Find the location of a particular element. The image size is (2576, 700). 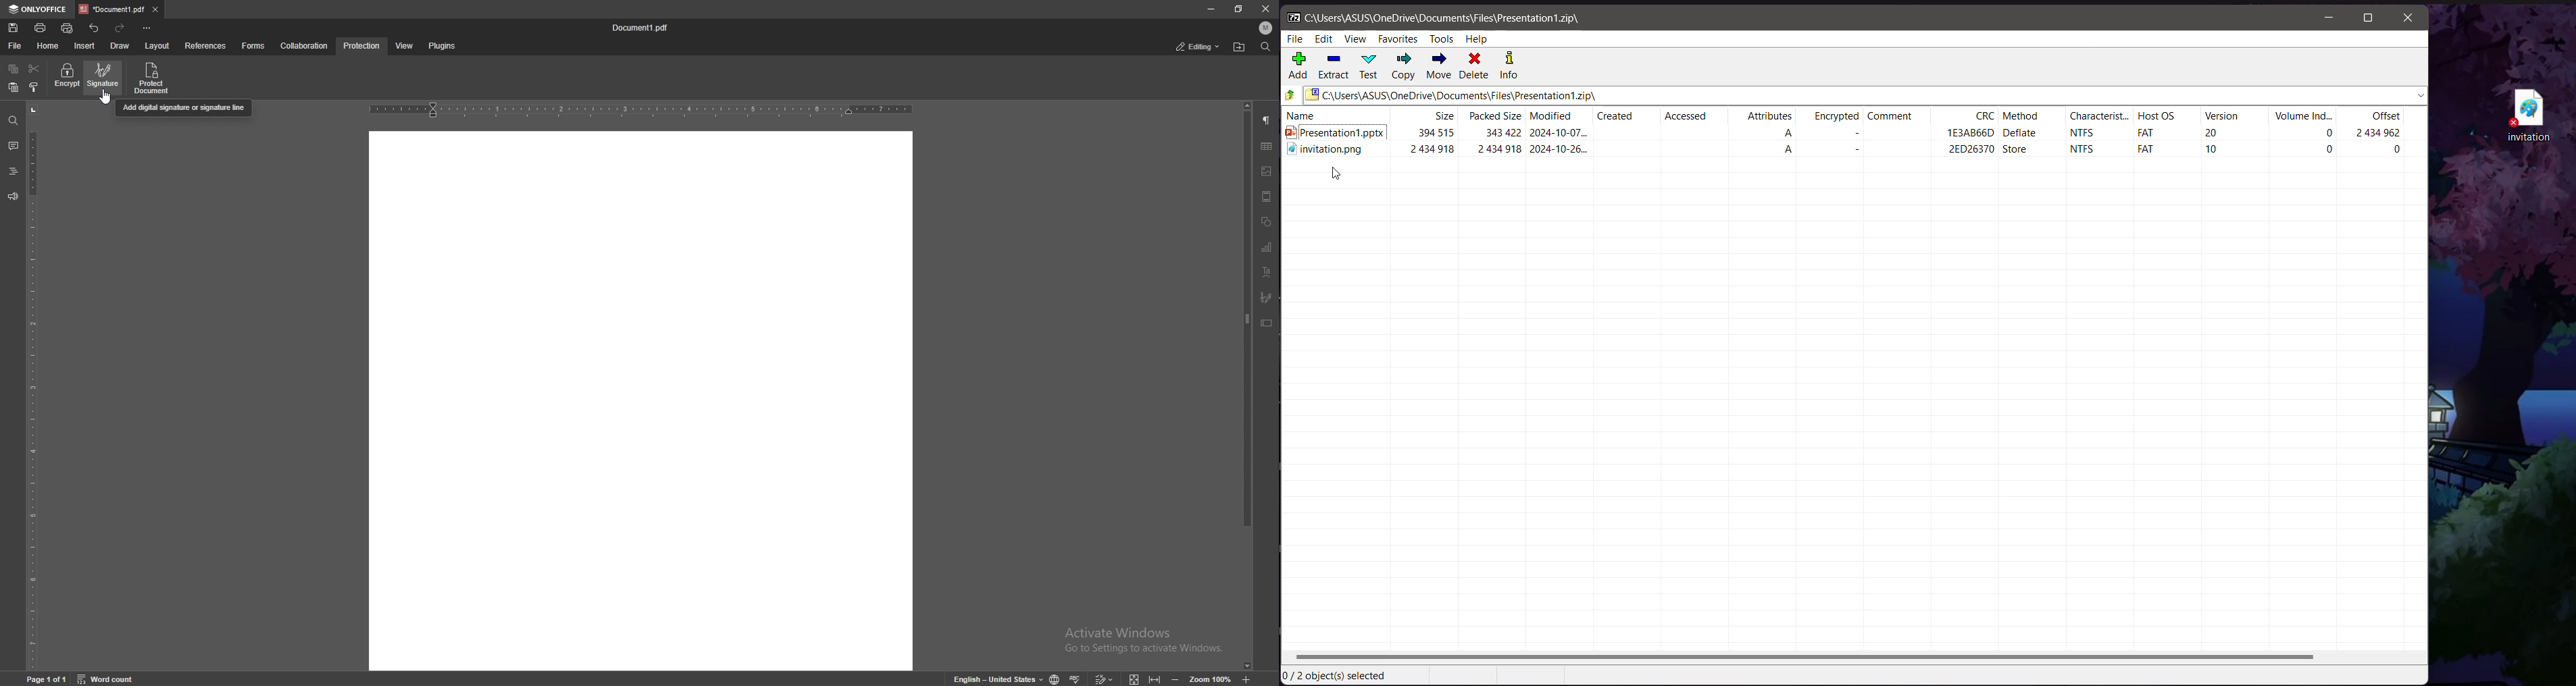

minimize is located at coordinates (1211, 8).